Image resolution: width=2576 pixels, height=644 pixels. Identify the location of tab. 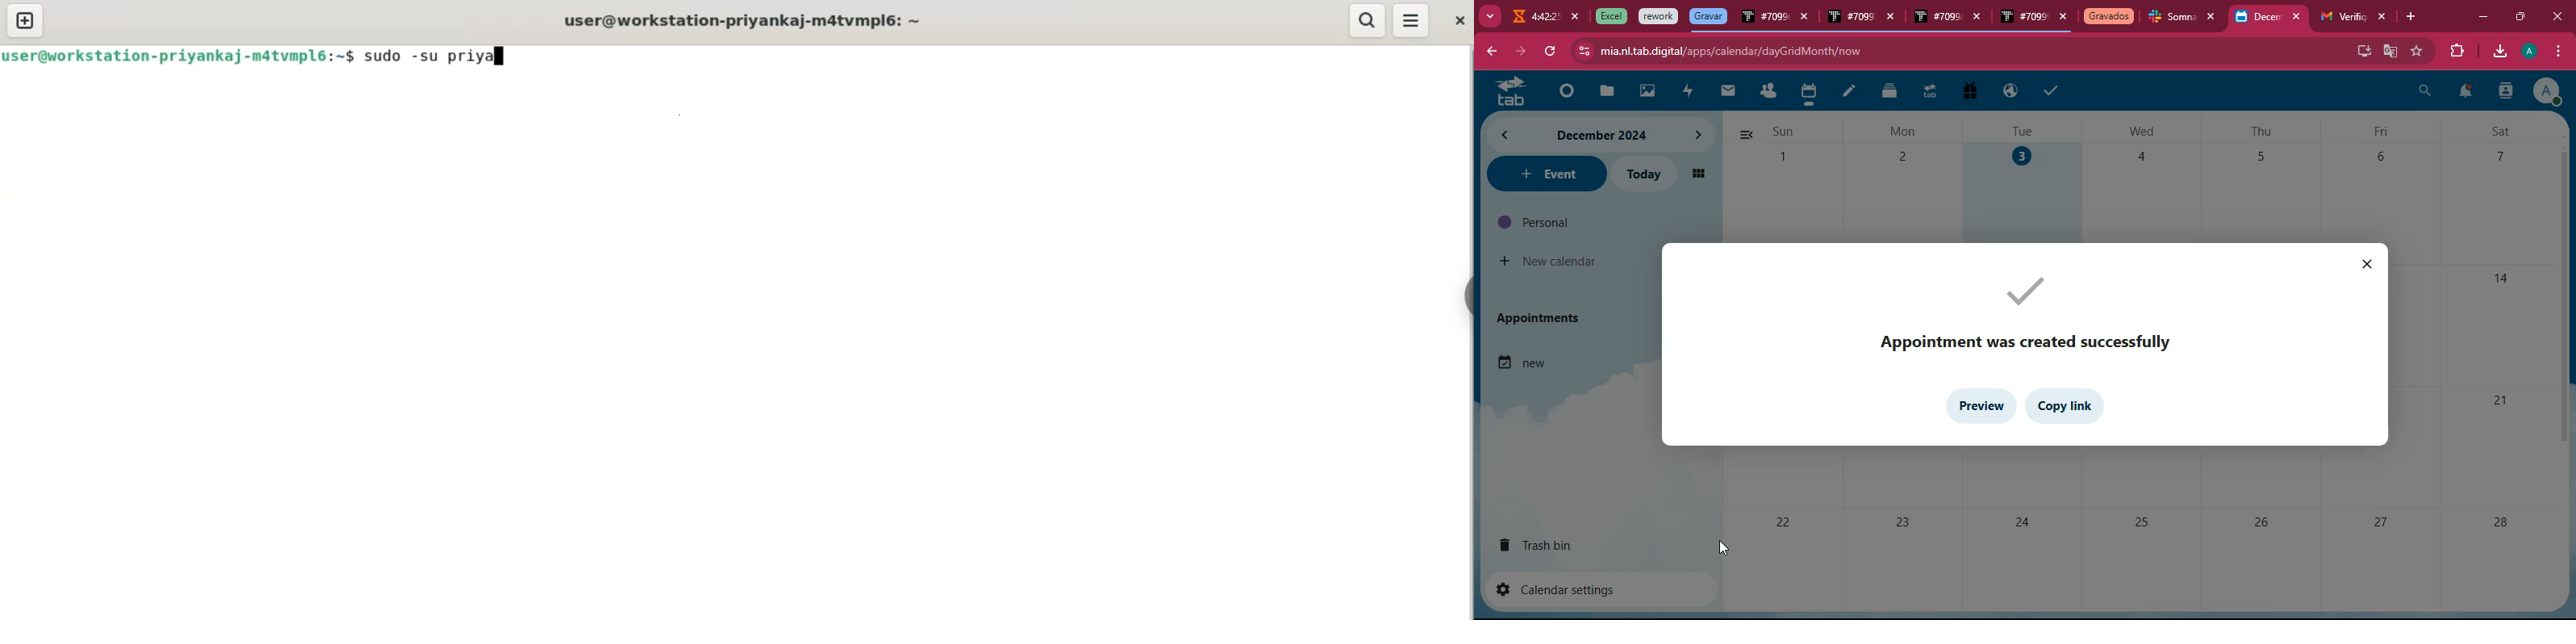
(1708, 16).